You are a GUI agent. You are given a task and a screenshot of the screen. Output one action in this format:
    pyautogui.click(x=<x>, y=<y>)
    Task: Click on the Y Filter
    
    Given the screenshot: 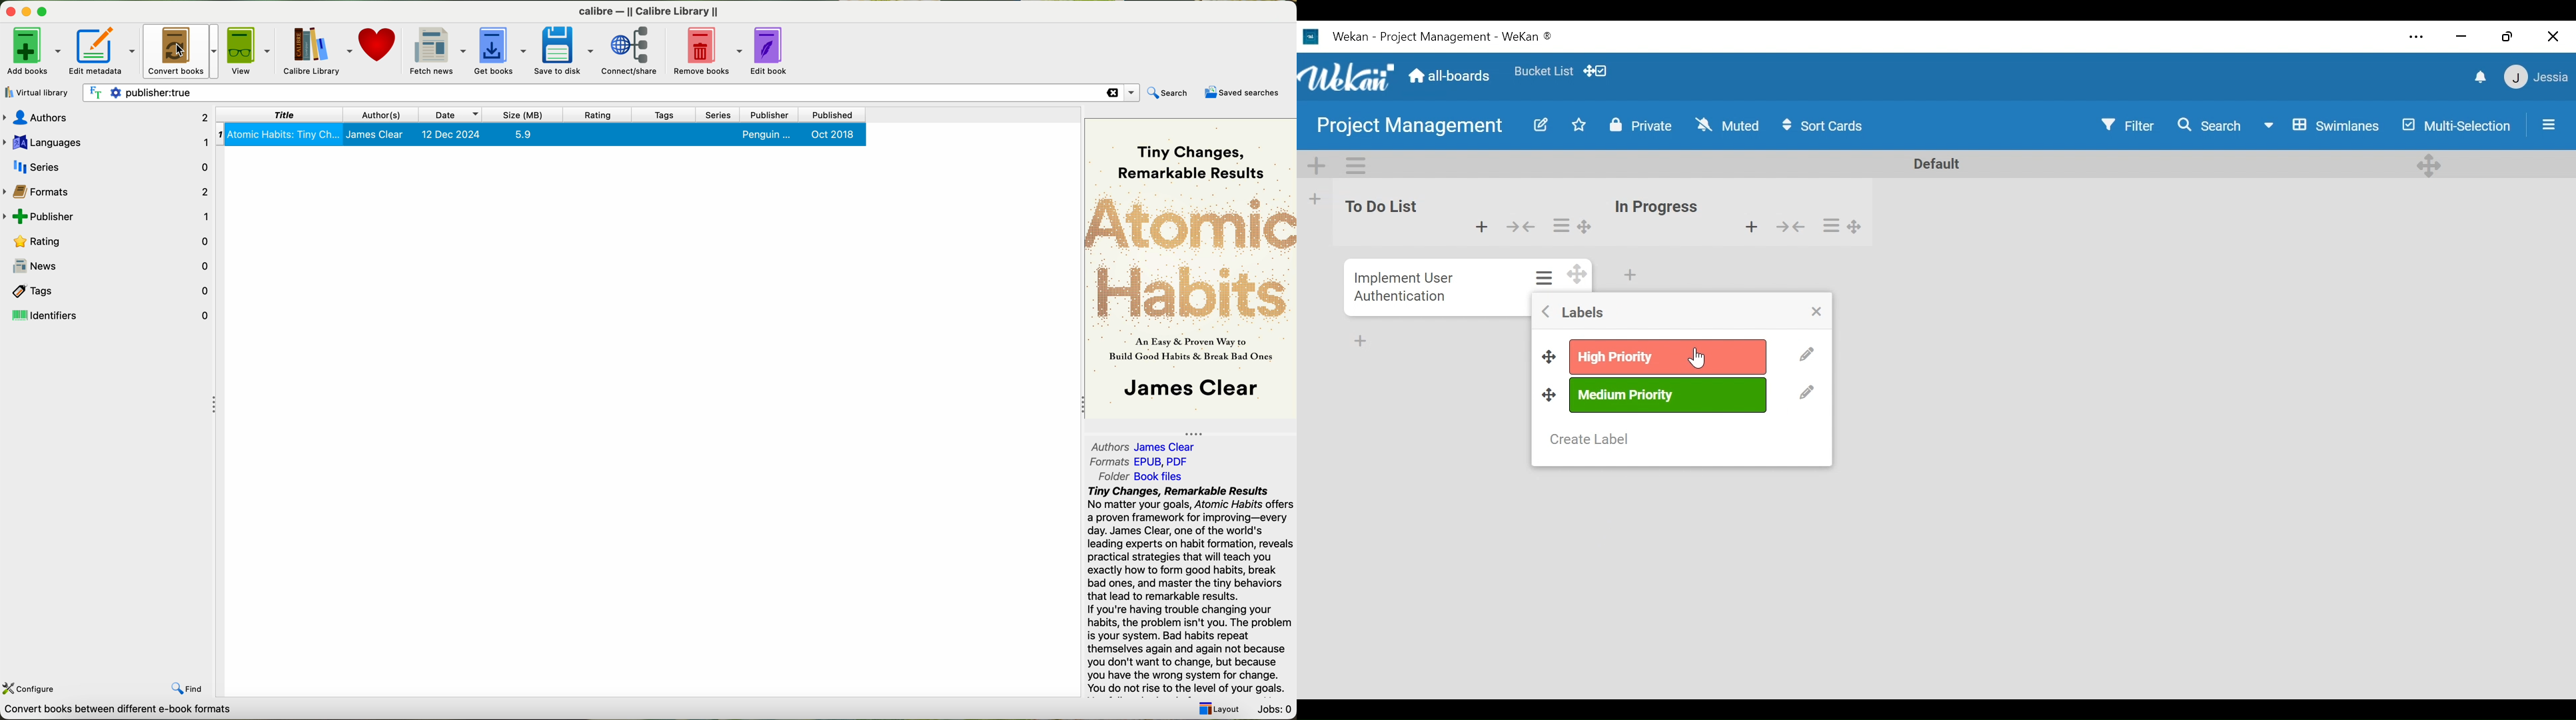 What is the action you would take?
    pyautogui.click(x=2128, y=124)
    